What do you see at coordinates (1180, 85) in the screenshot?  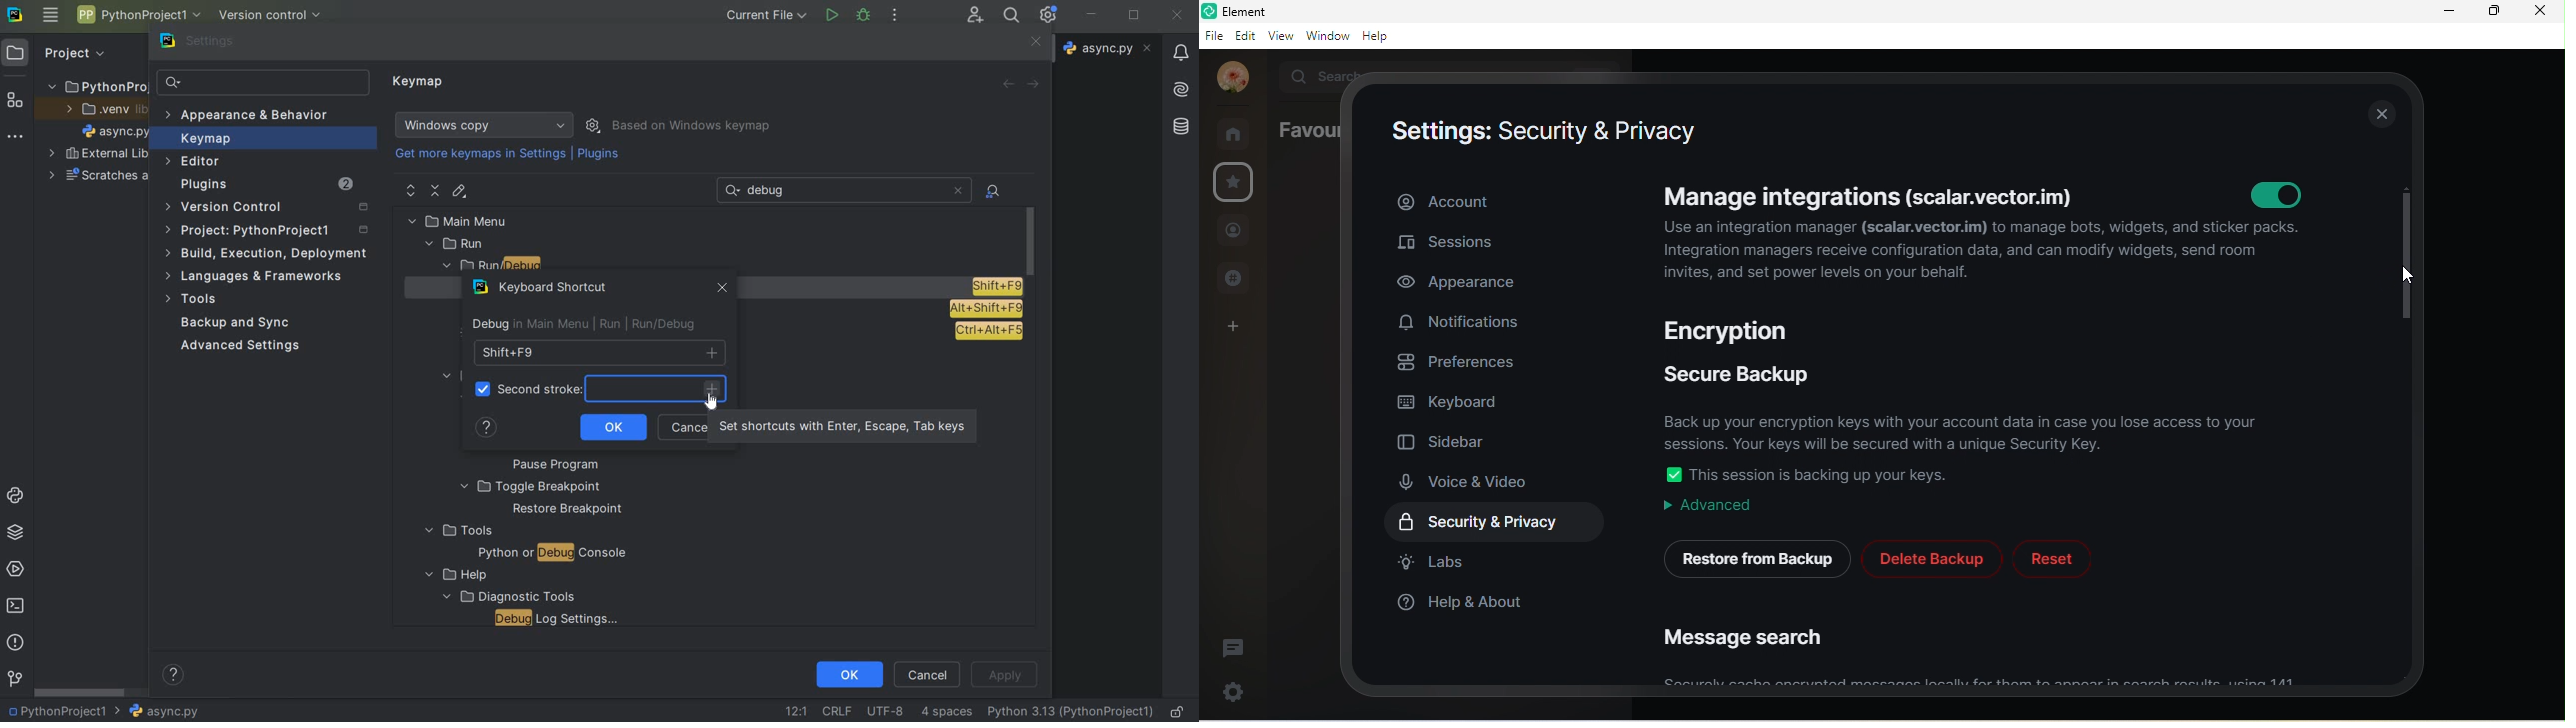 I see `AI asistant` at bounding box center [1180, 85].